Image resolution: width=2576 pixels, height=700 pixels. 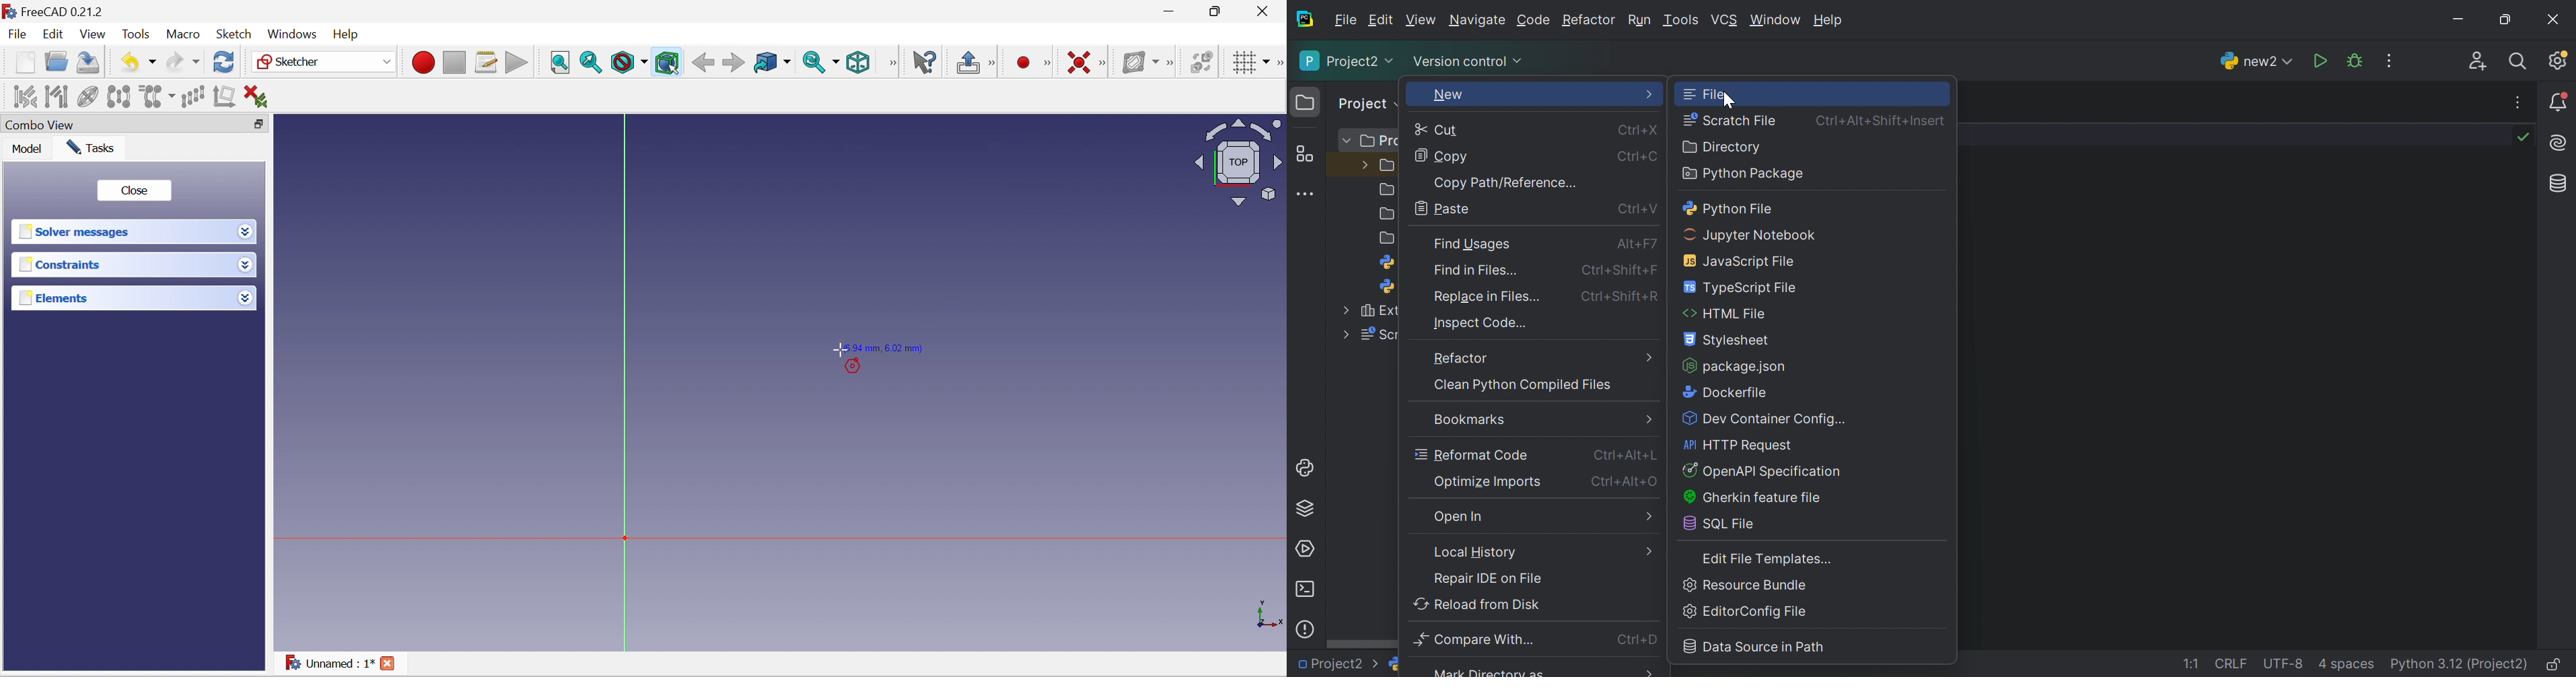 What do you see at coordinates (324, 62) in the screenshot?
I see `Sketcher` at bounding box center [324, 62].